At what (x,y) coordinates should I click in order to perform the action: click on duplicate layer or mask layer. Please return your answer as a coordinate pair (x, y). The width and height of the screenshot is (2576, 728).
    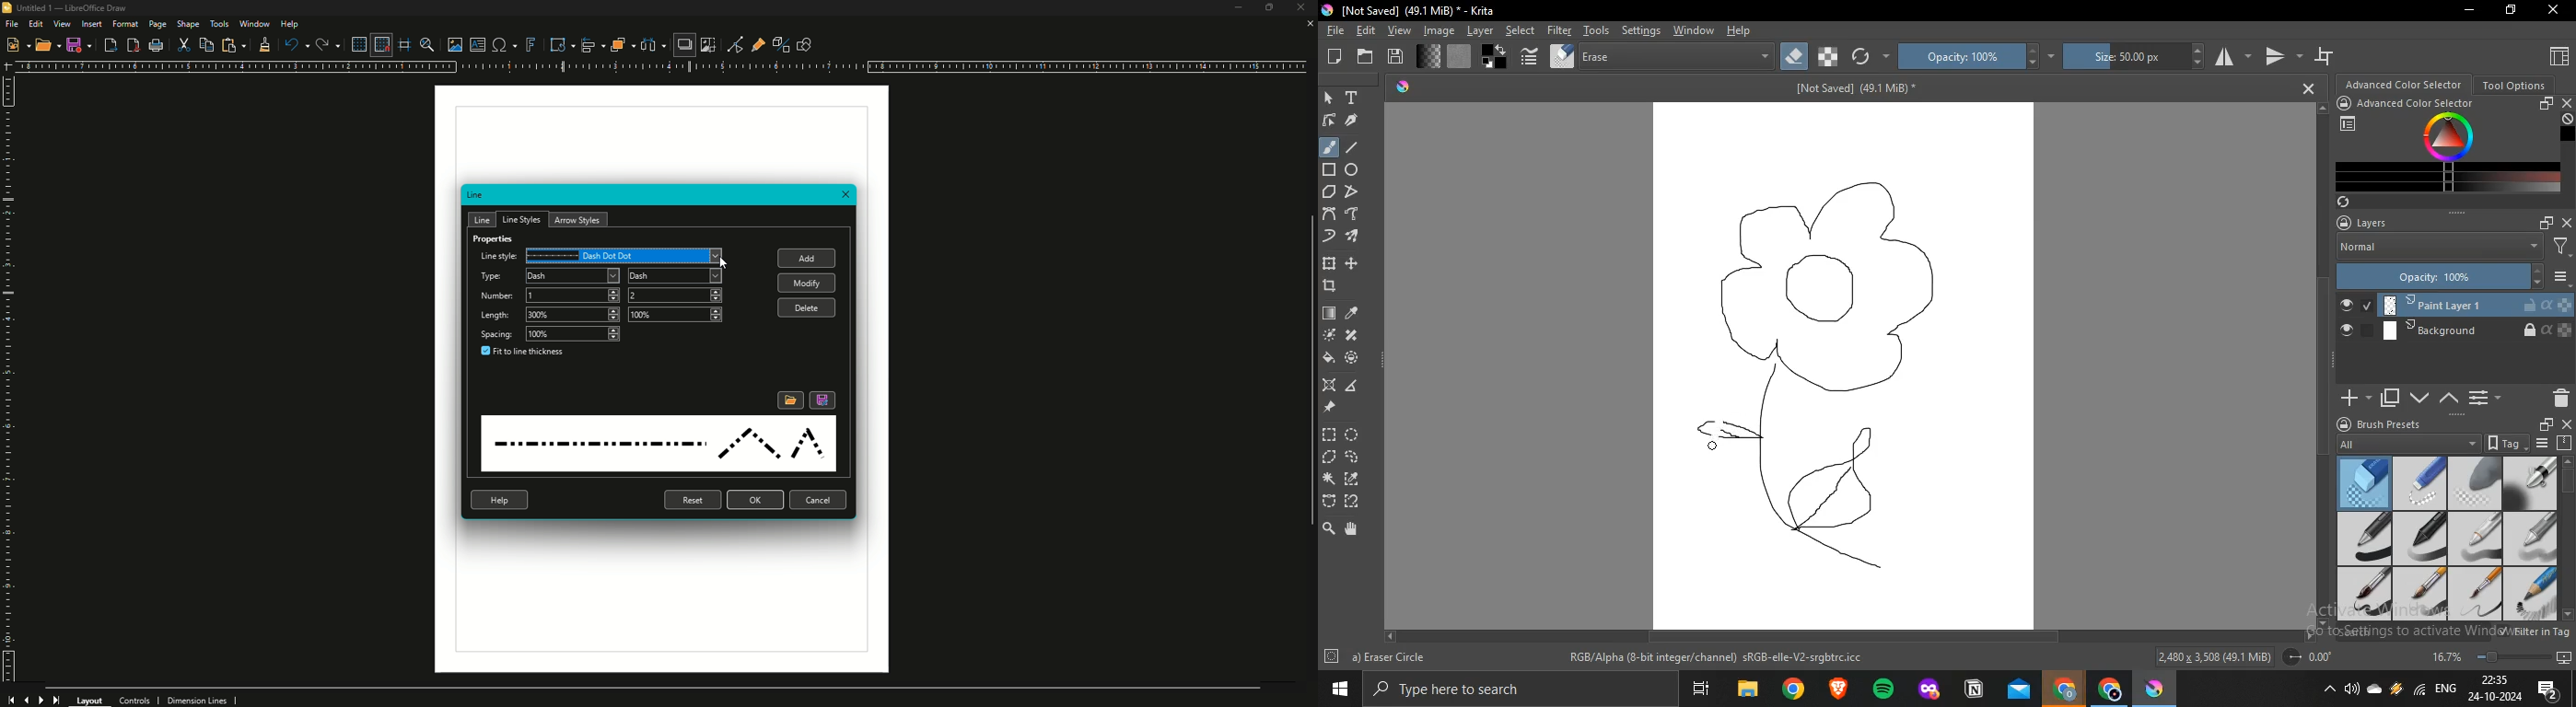
    Looking at the image, I should click on (2390, 399).